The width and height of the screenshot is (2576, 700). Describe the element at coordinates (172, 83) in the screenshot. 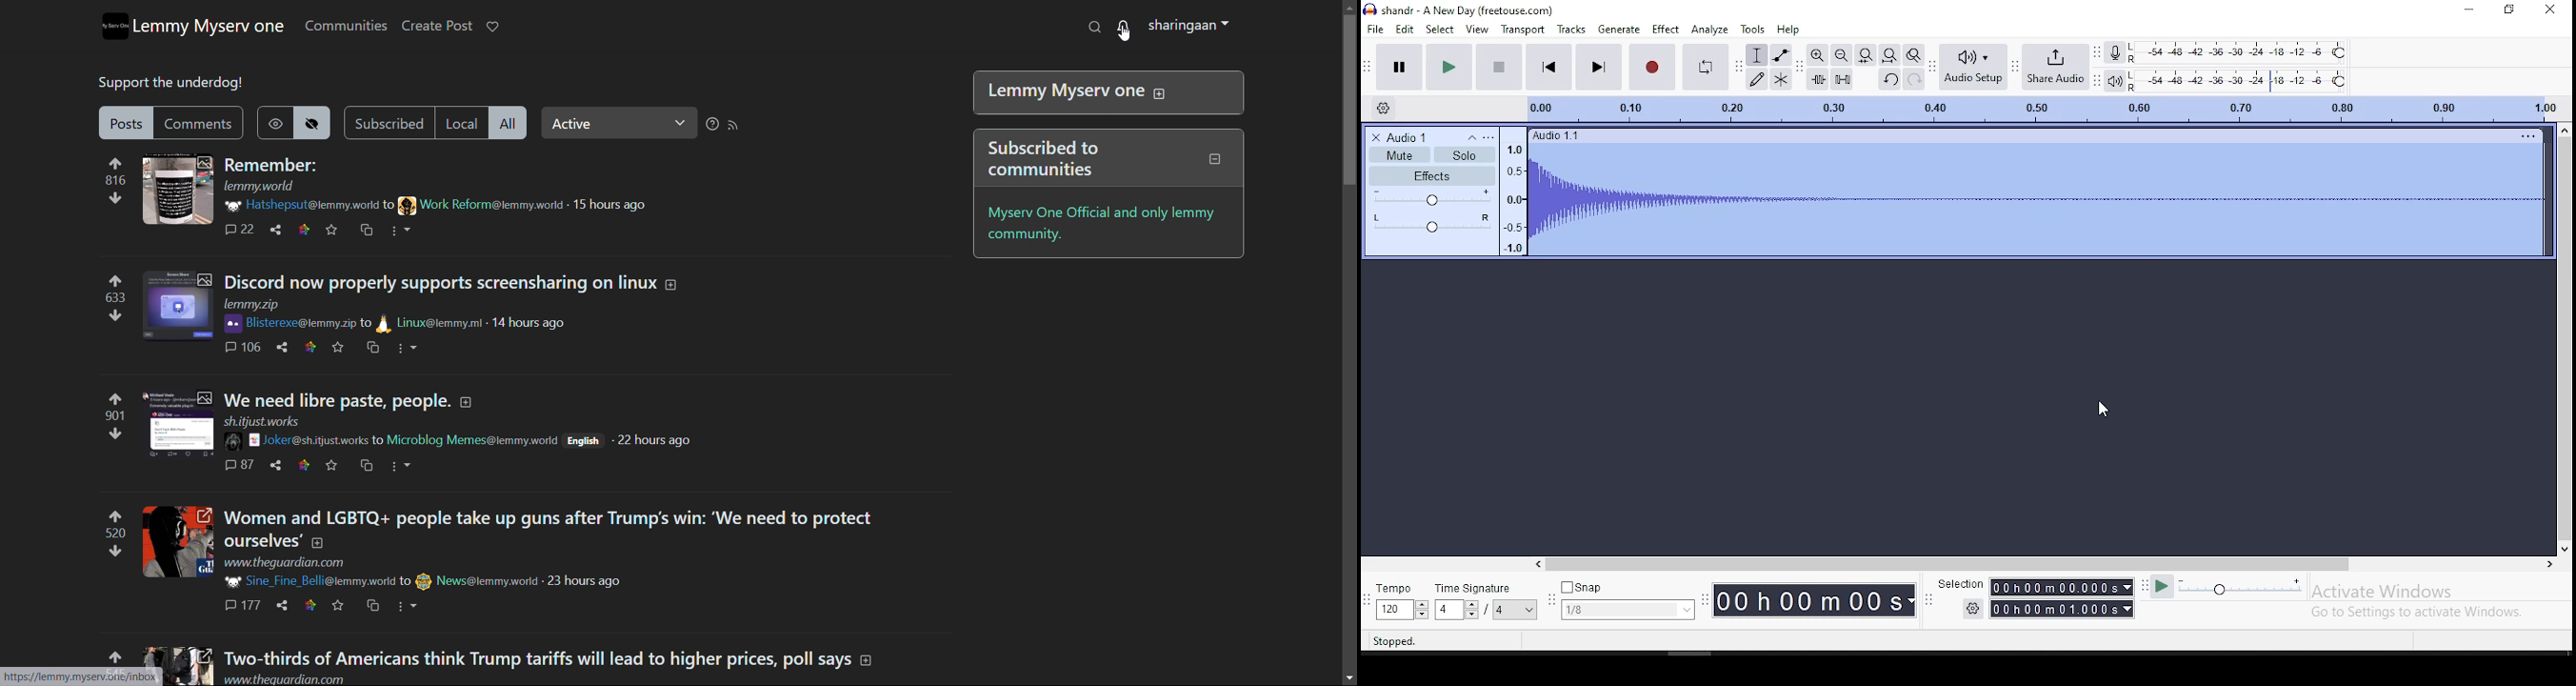

I see `Support the underdog!` at that location.